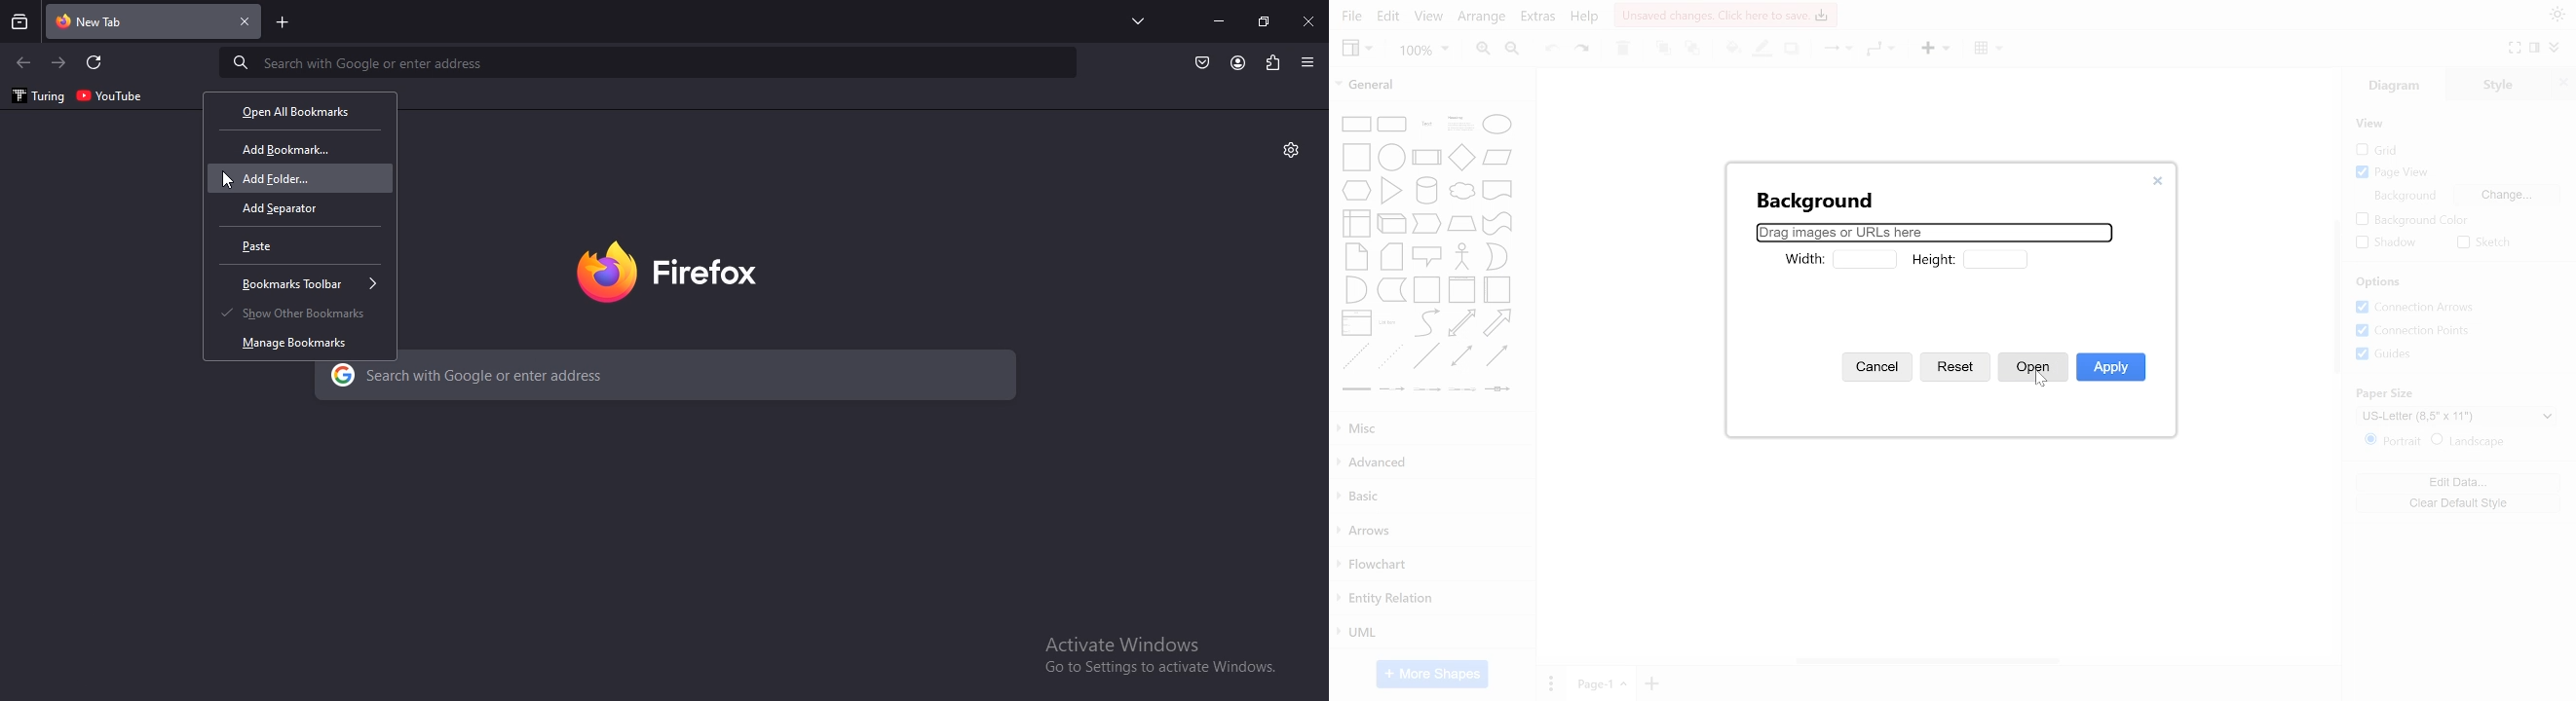 This screenshot has height=728, width=2576. Describe the element at coordinates (2041, 382) in the screenshot. I see `cursor` at that location.